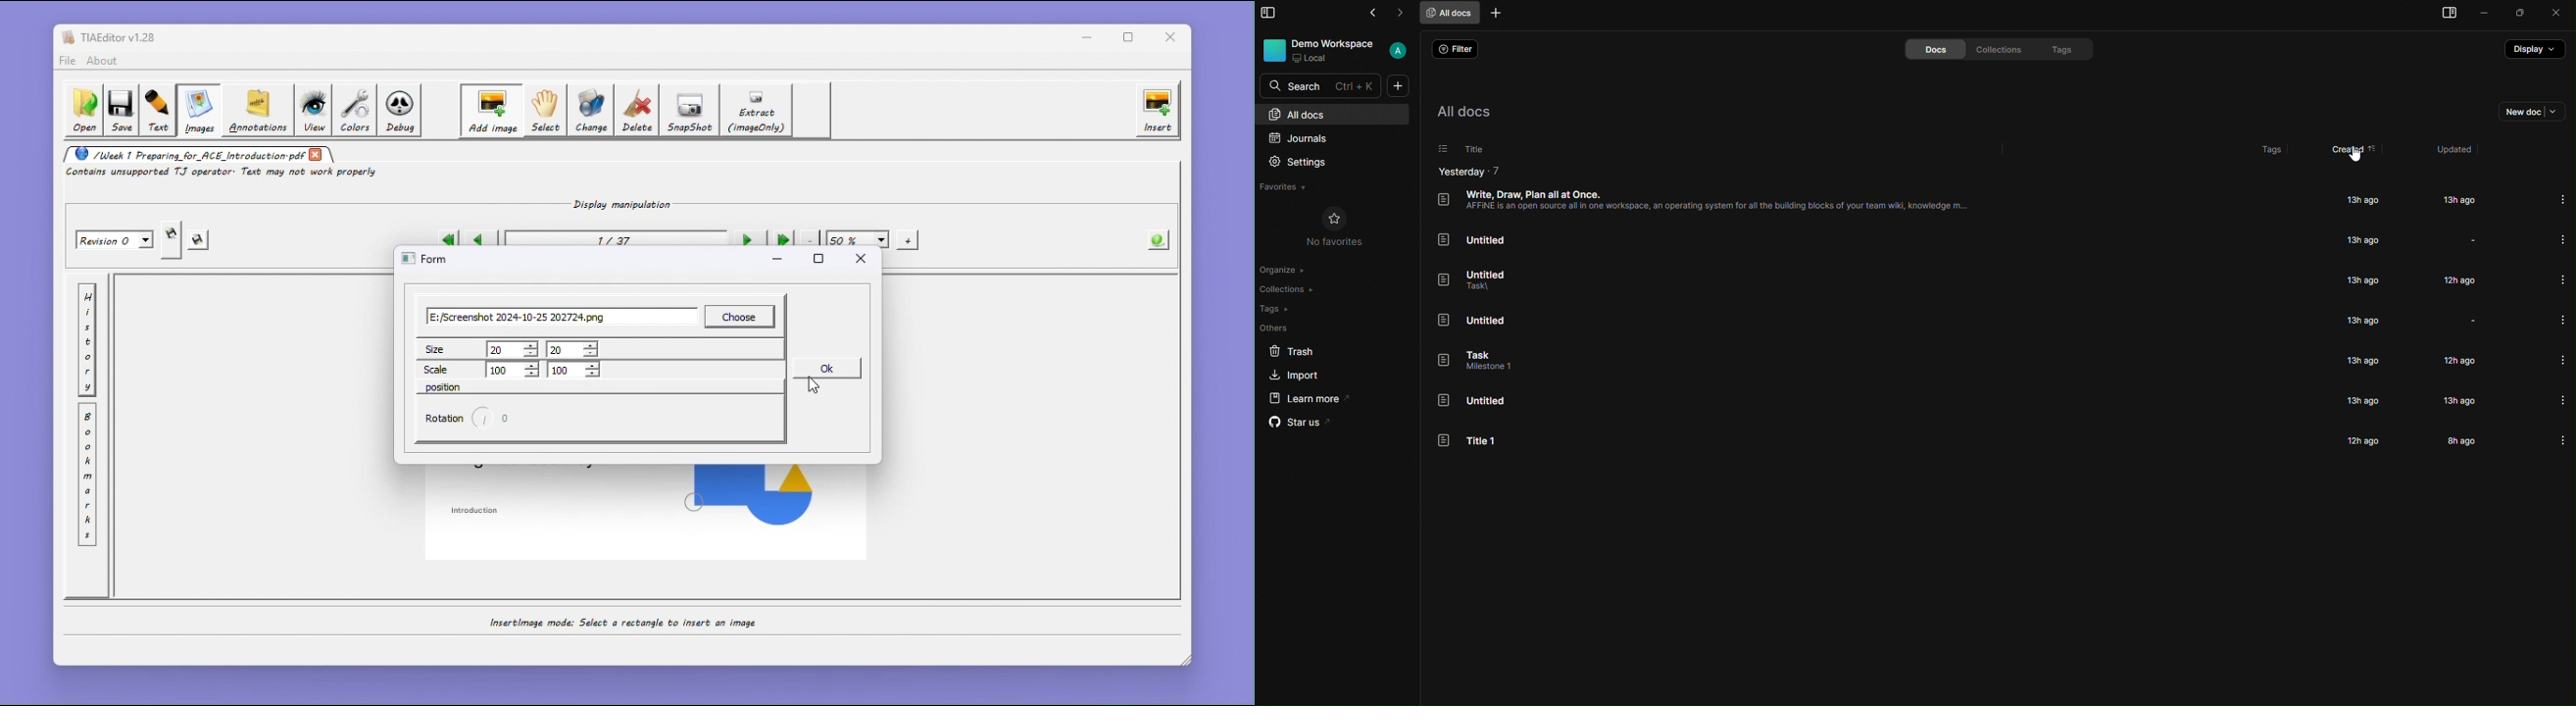 The height and width of the screenshot is (728, 2576). Describe the element at coordinates (1404, 12) in the screenshot. I see `go forward` at that location.